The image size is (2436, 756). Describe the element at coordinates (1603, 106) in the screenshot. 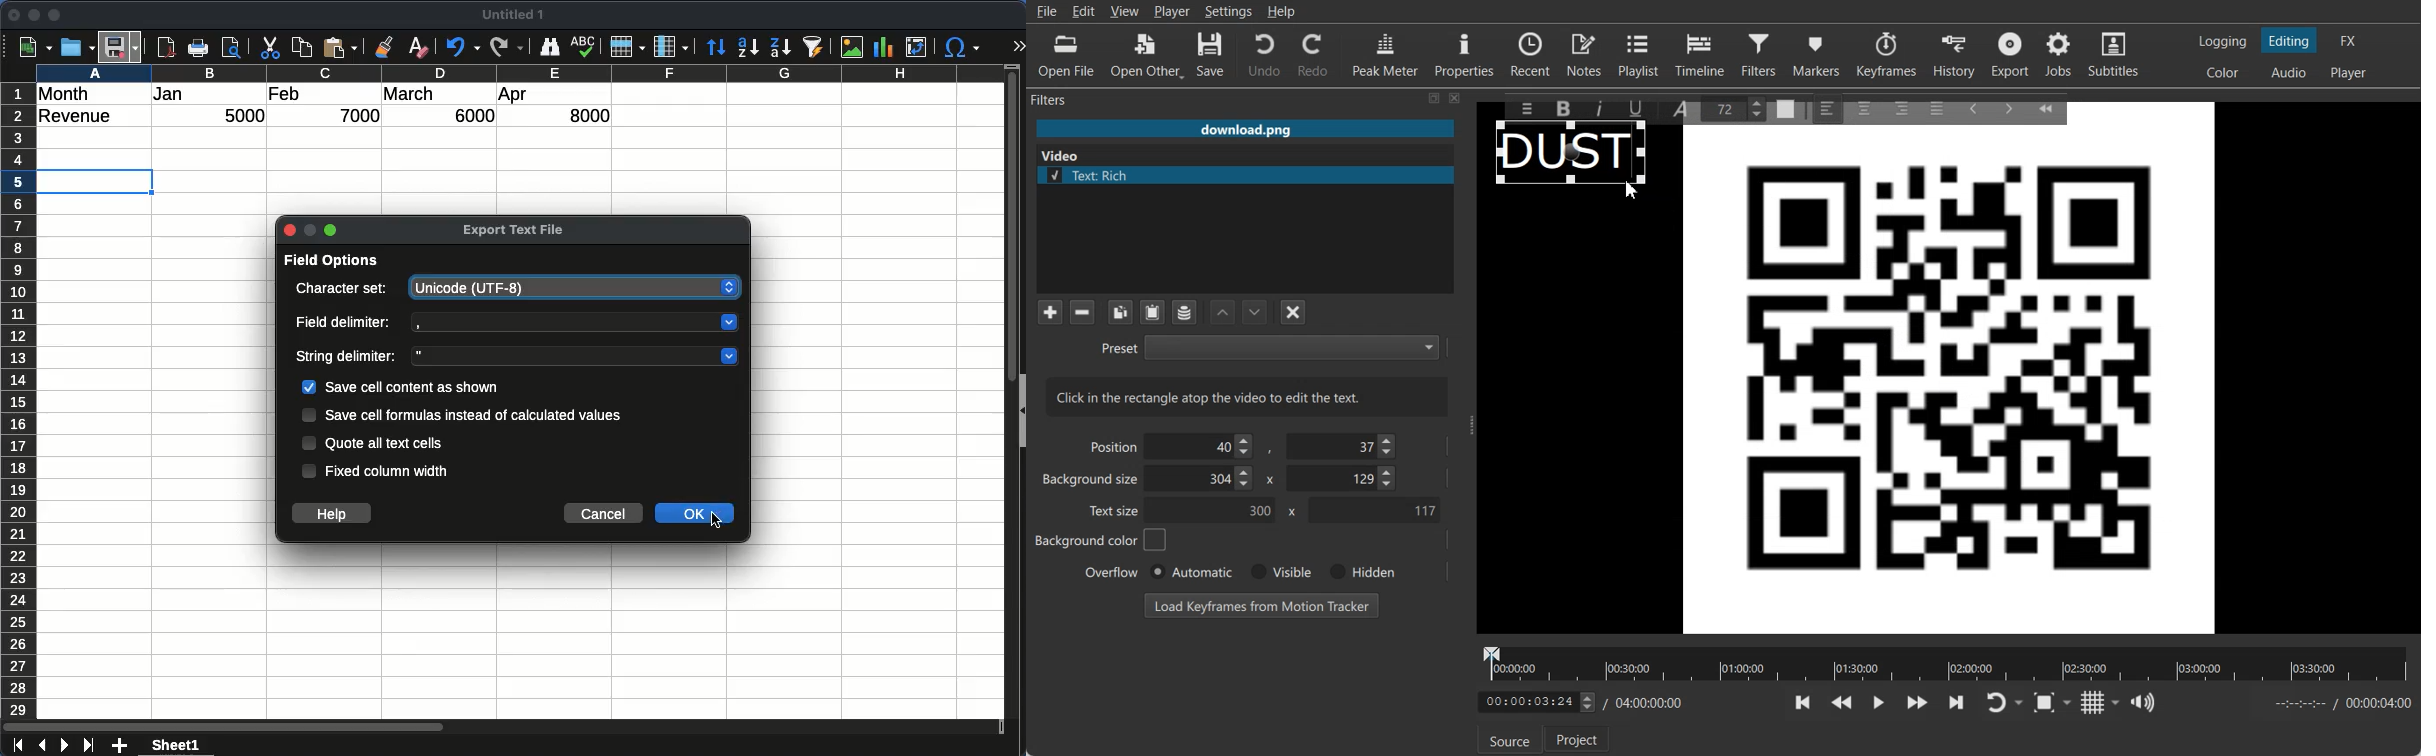

I see `Italic` at that location.